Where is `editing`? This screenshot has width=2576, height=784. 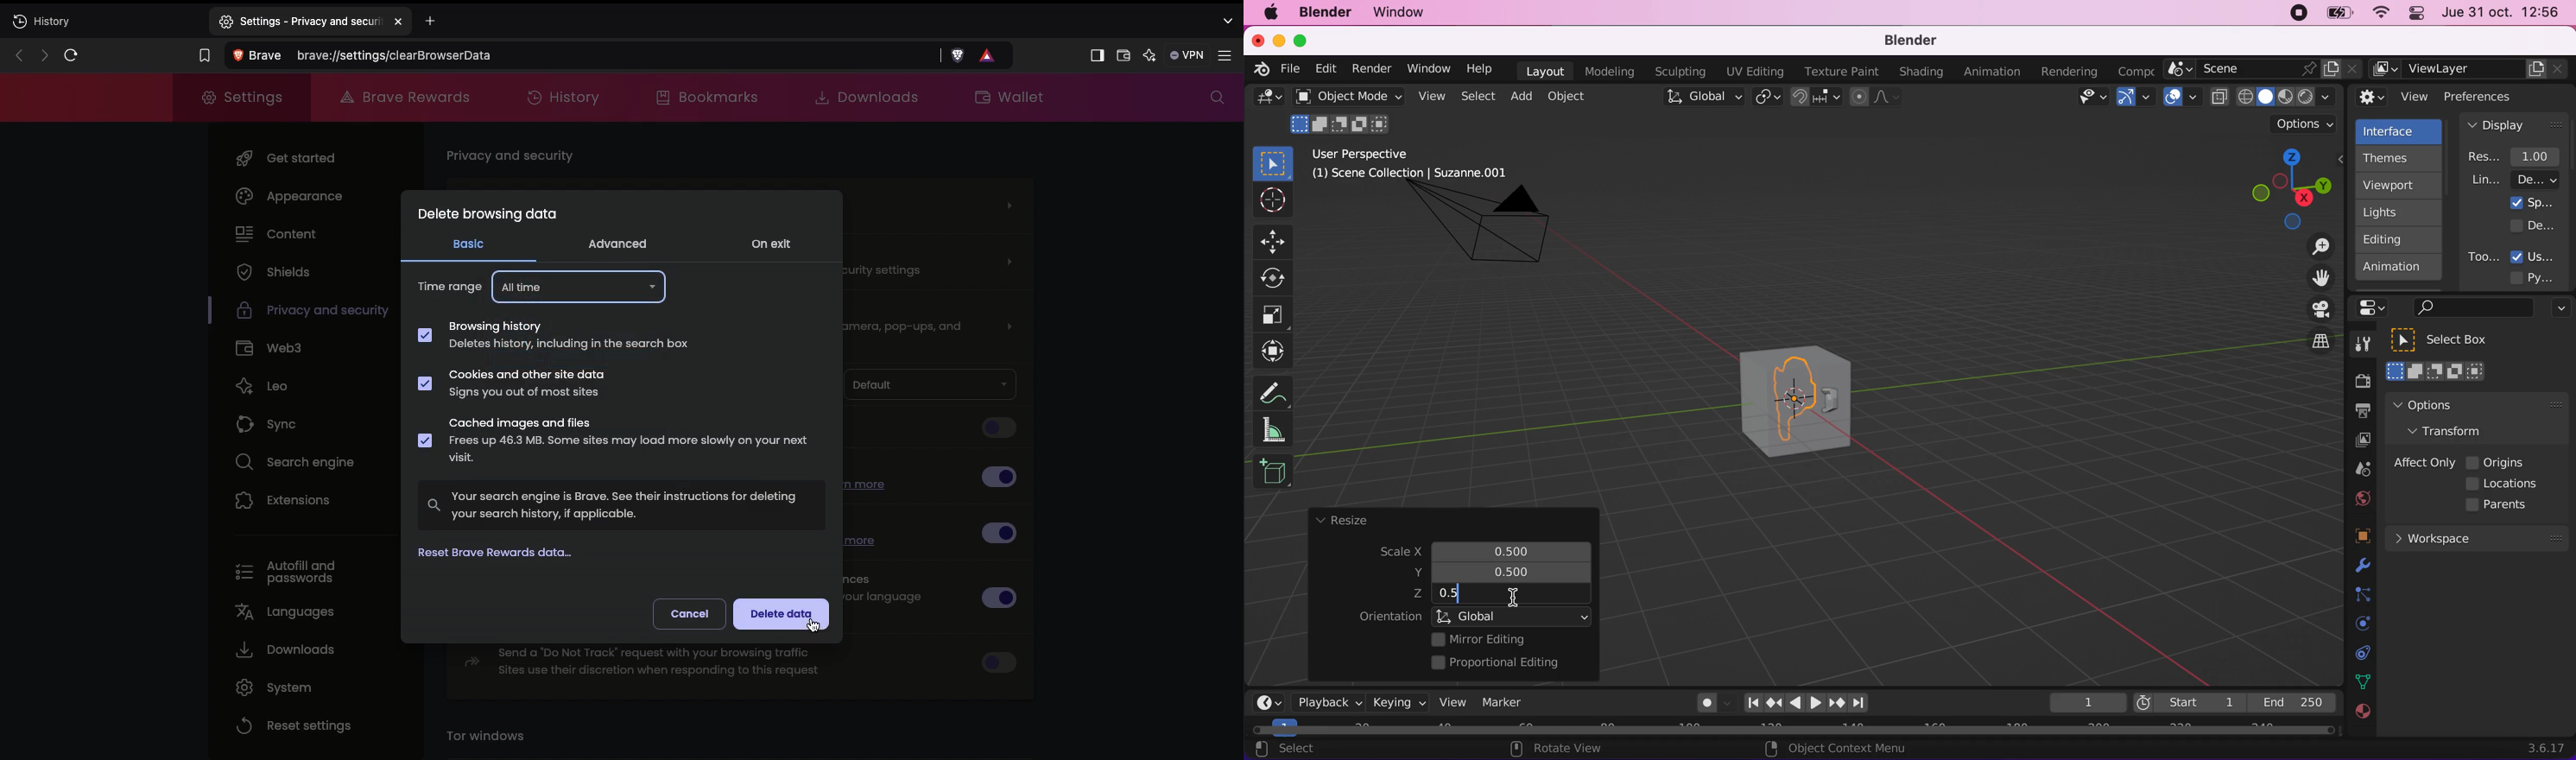 editing is located at coordinates (2394, 239).